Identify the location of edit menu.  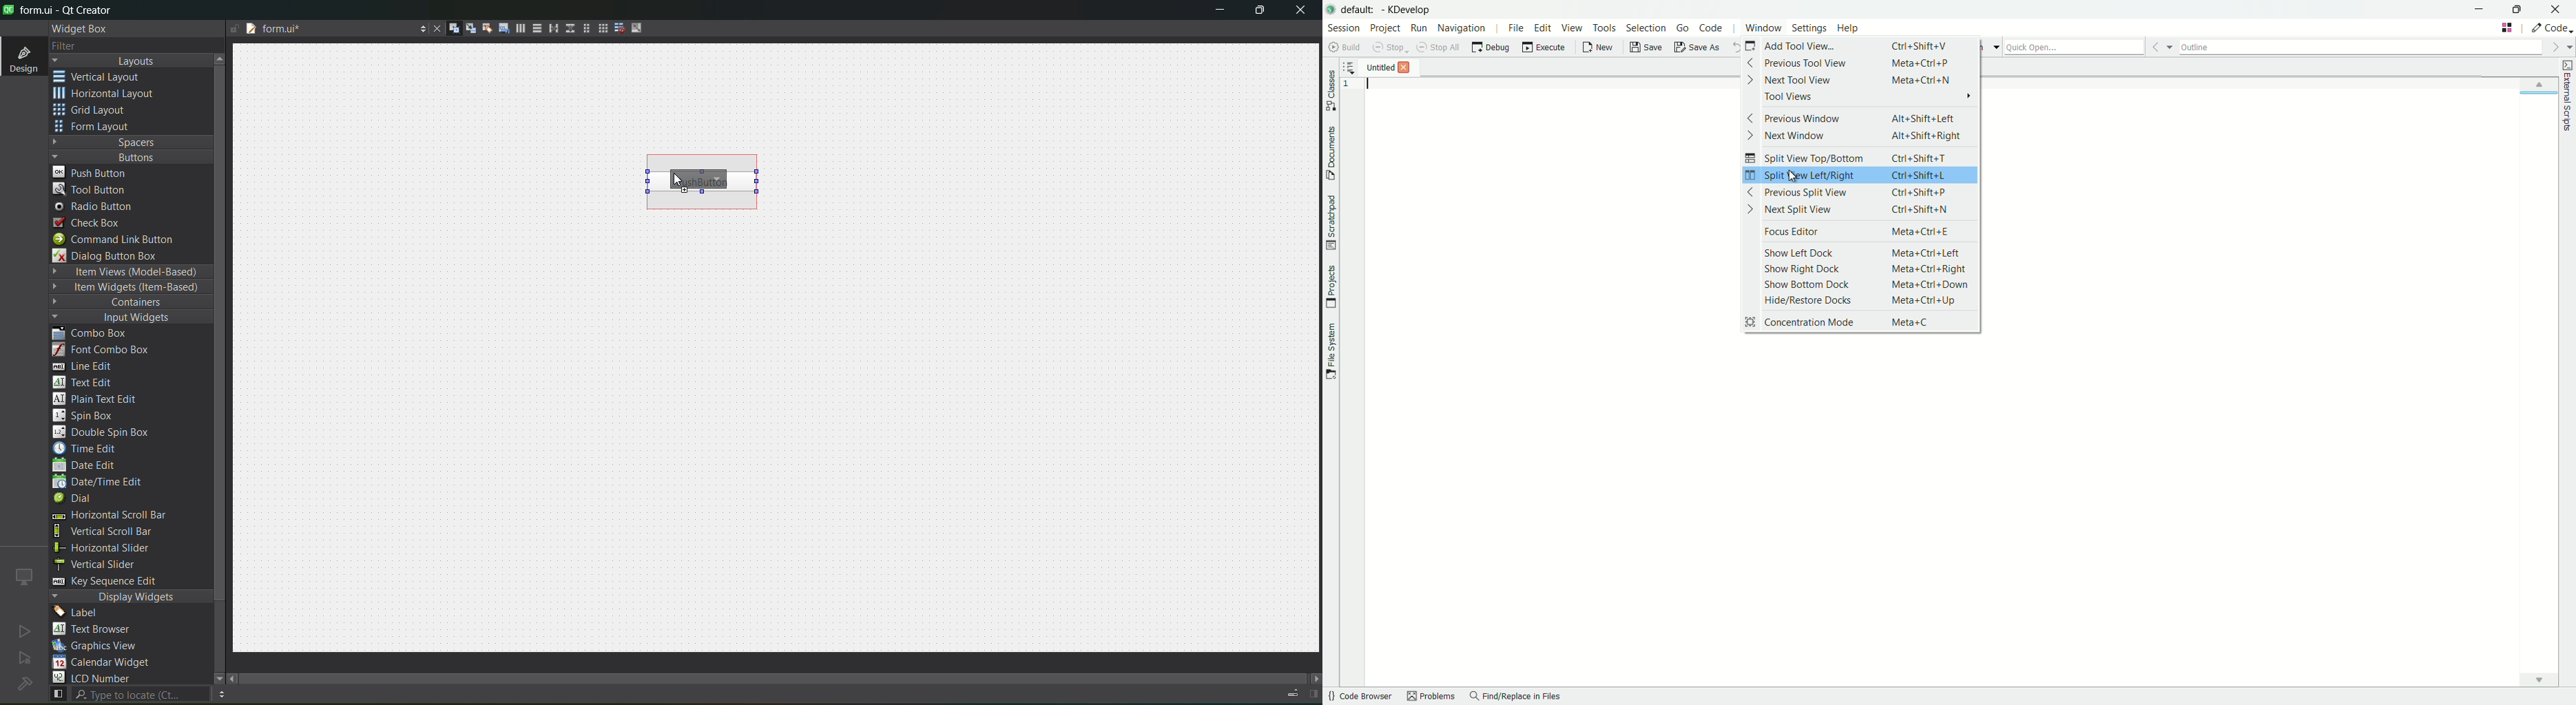
(1545, 28).